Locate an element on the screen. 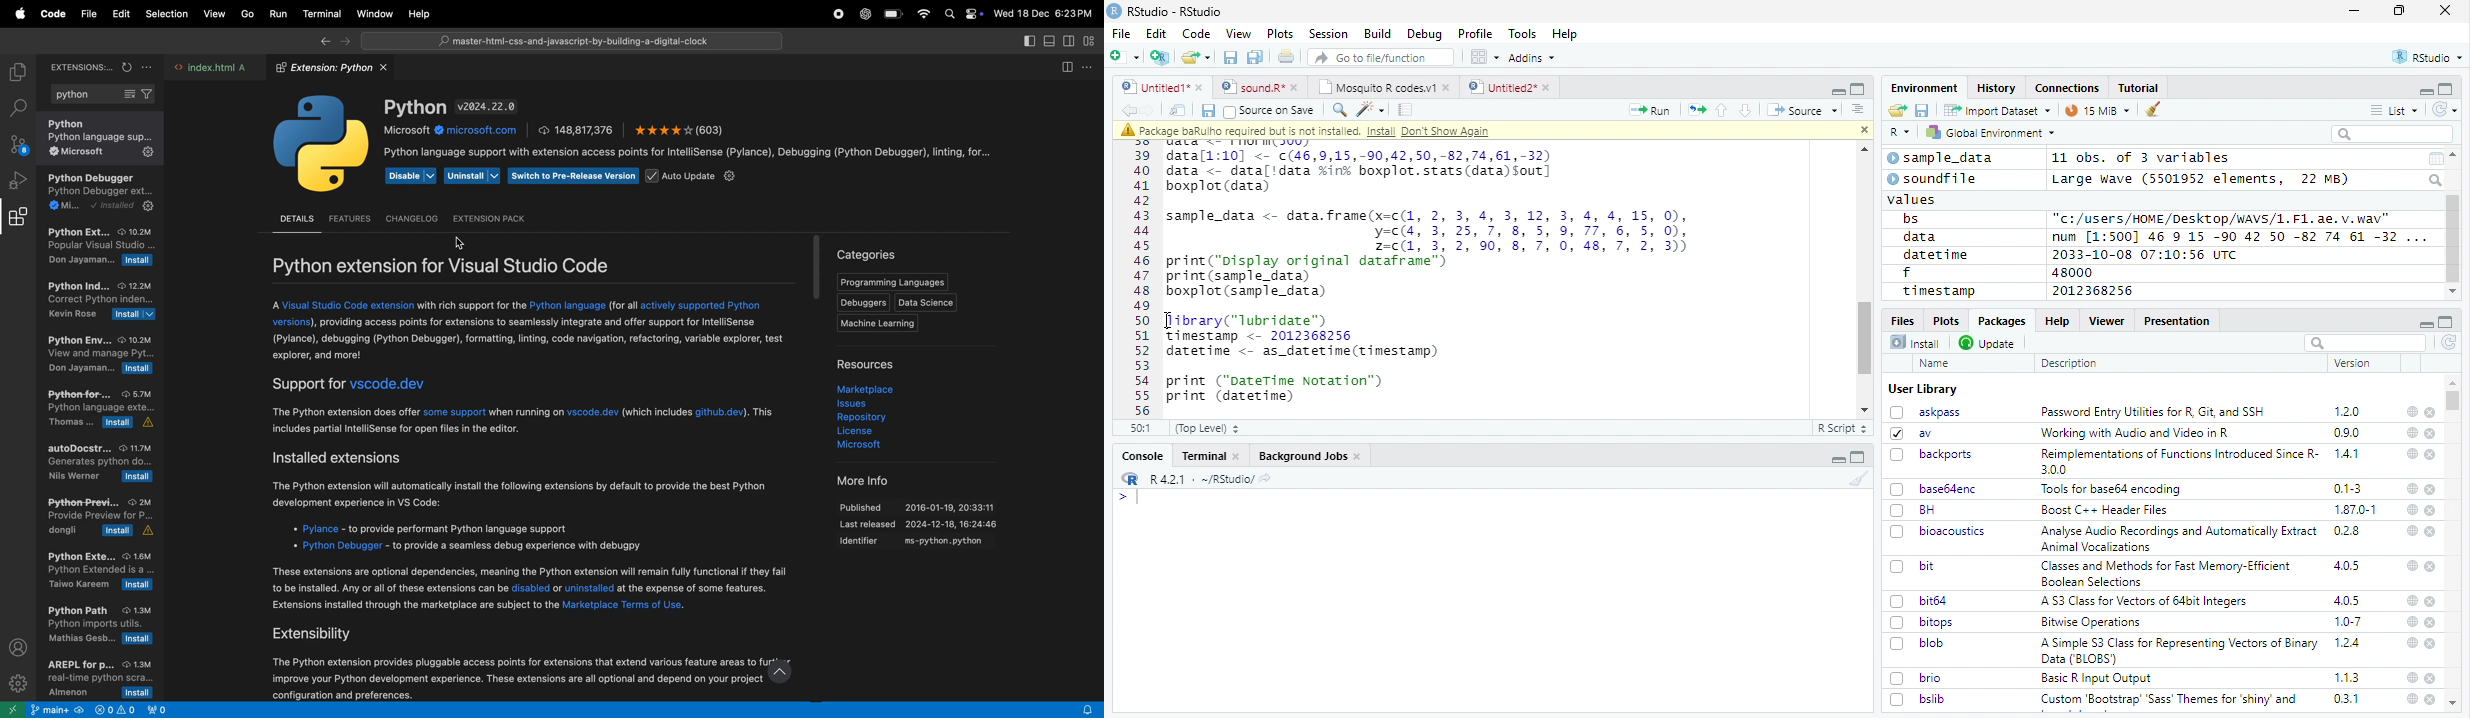 The image size is (2492, 728). Presentation is located at coordinates (2178, 321).